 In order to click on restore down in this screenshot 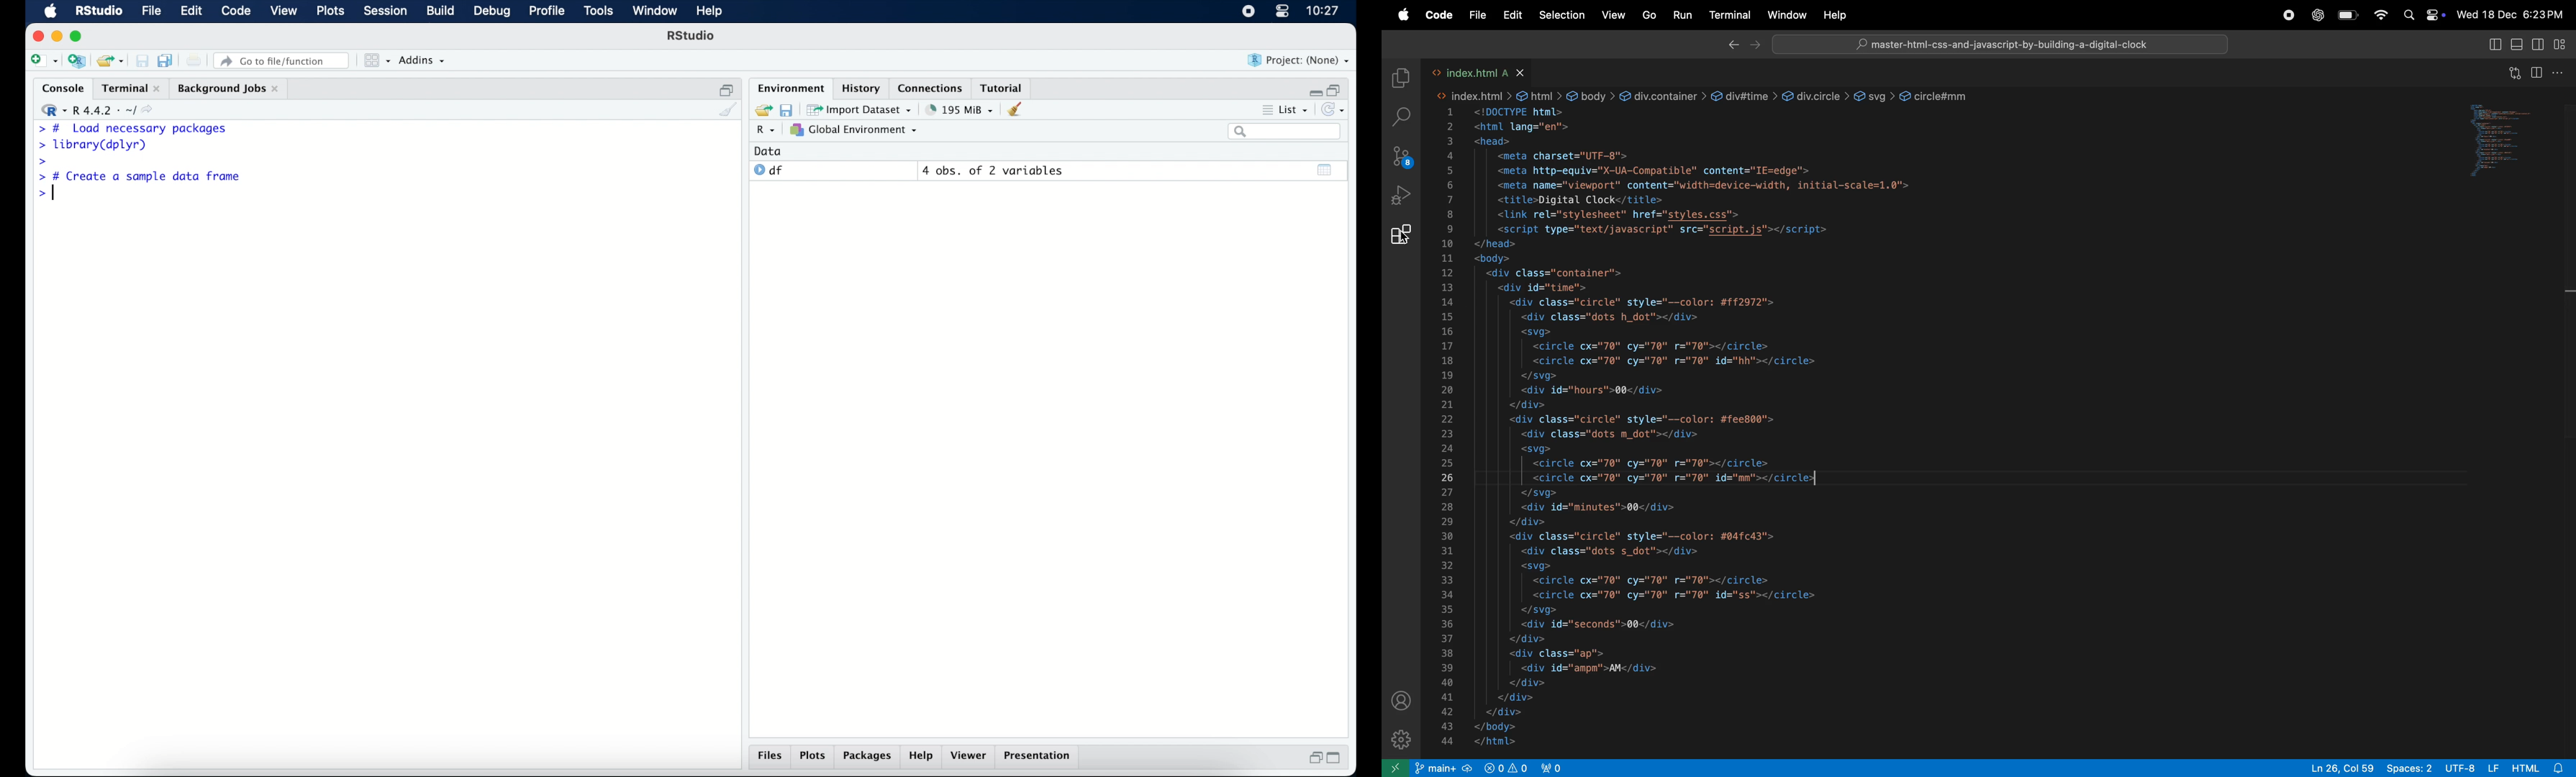, I will do `click(1337, 88)`.